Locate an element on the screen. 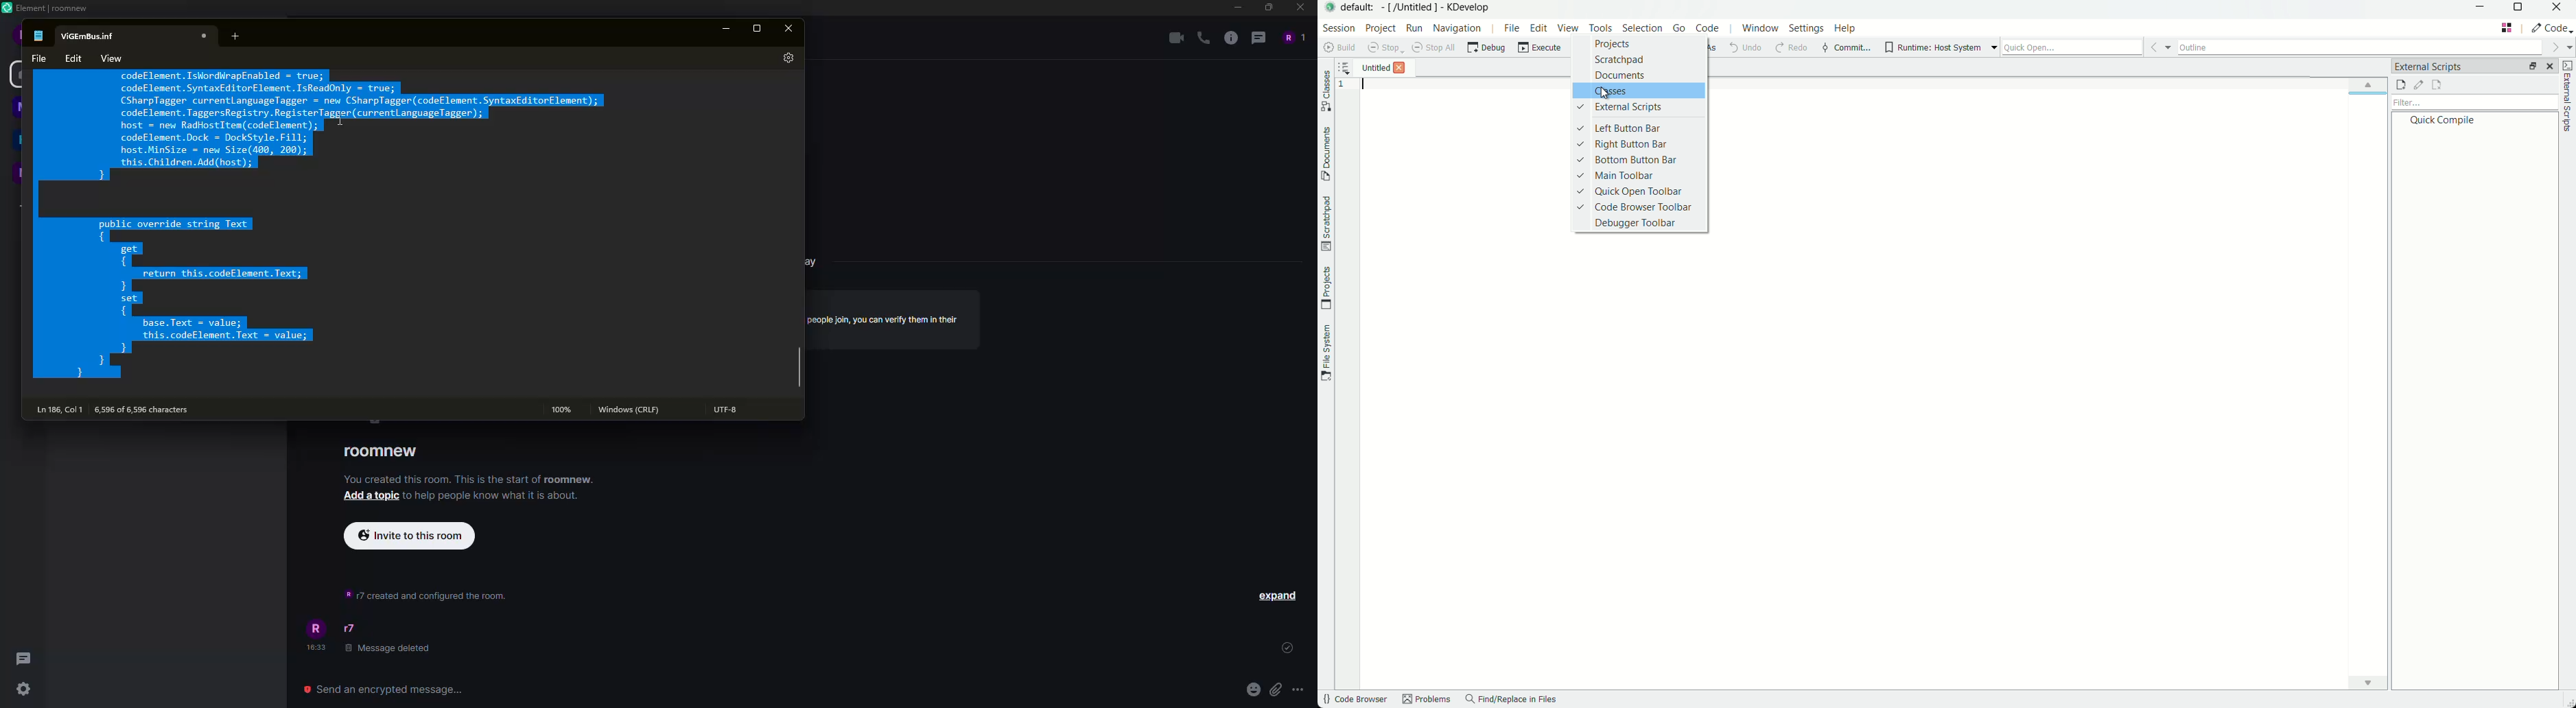  profile is located at coordinates (318, 628).